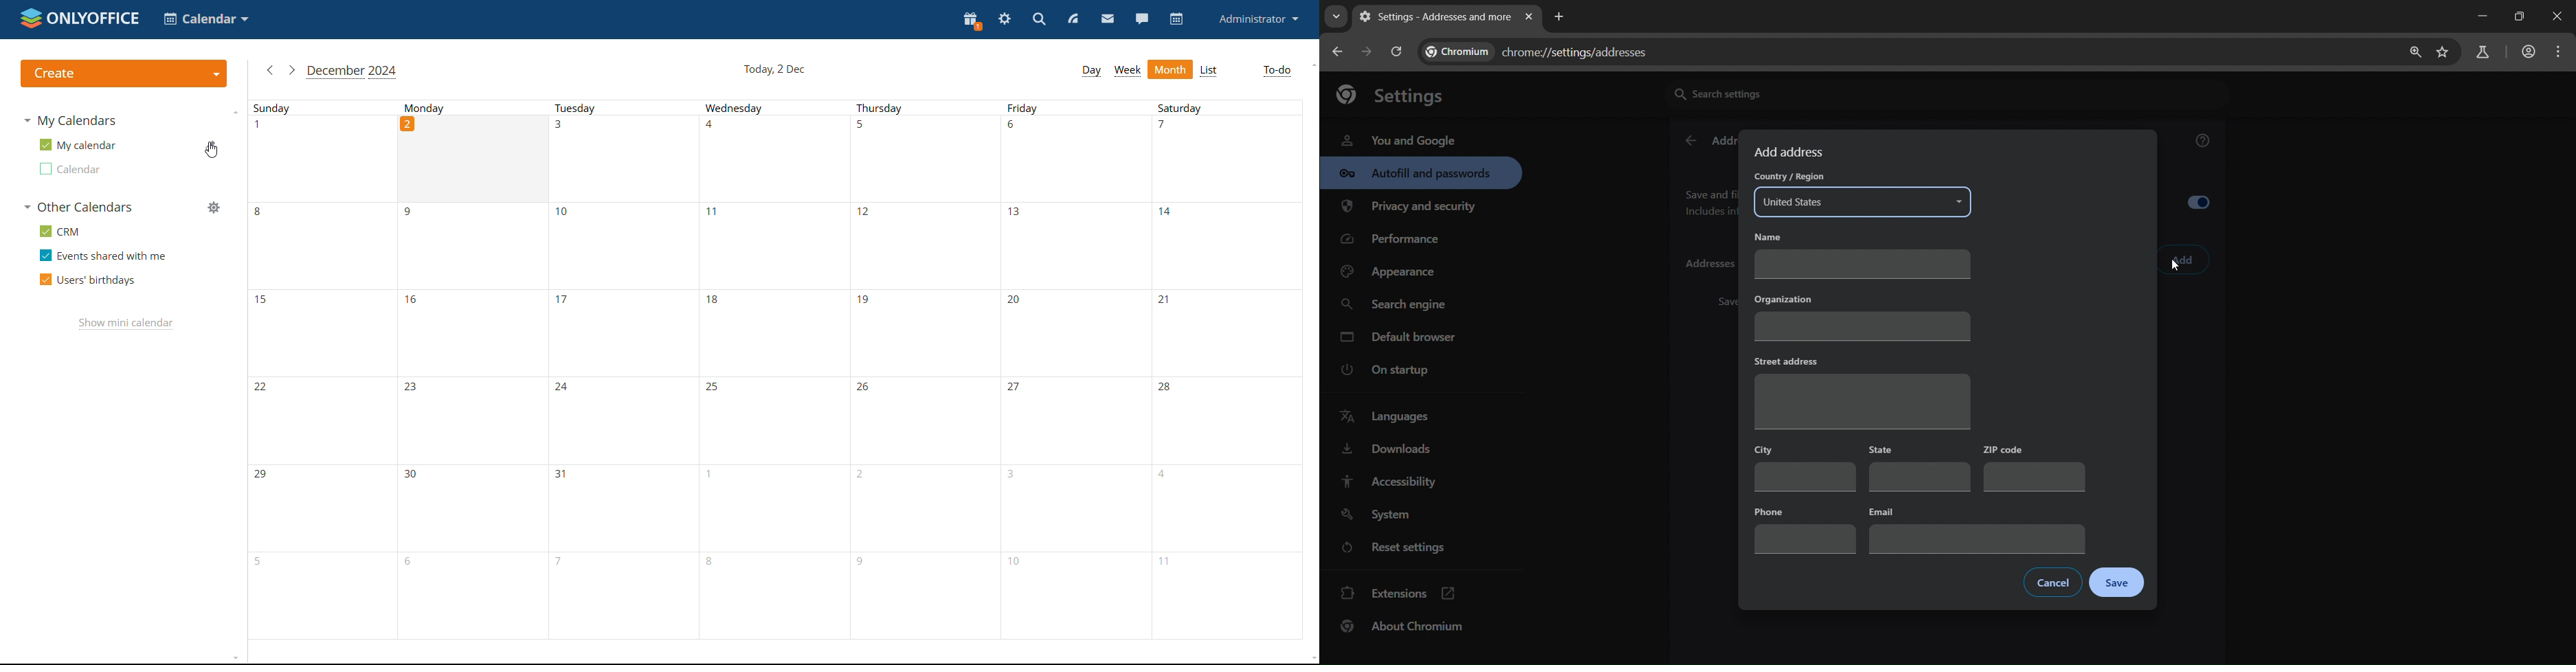  What do you see at coordinates (1209, 71) in the screenshot?
I see `list view` at bounding box center [1209, 71].